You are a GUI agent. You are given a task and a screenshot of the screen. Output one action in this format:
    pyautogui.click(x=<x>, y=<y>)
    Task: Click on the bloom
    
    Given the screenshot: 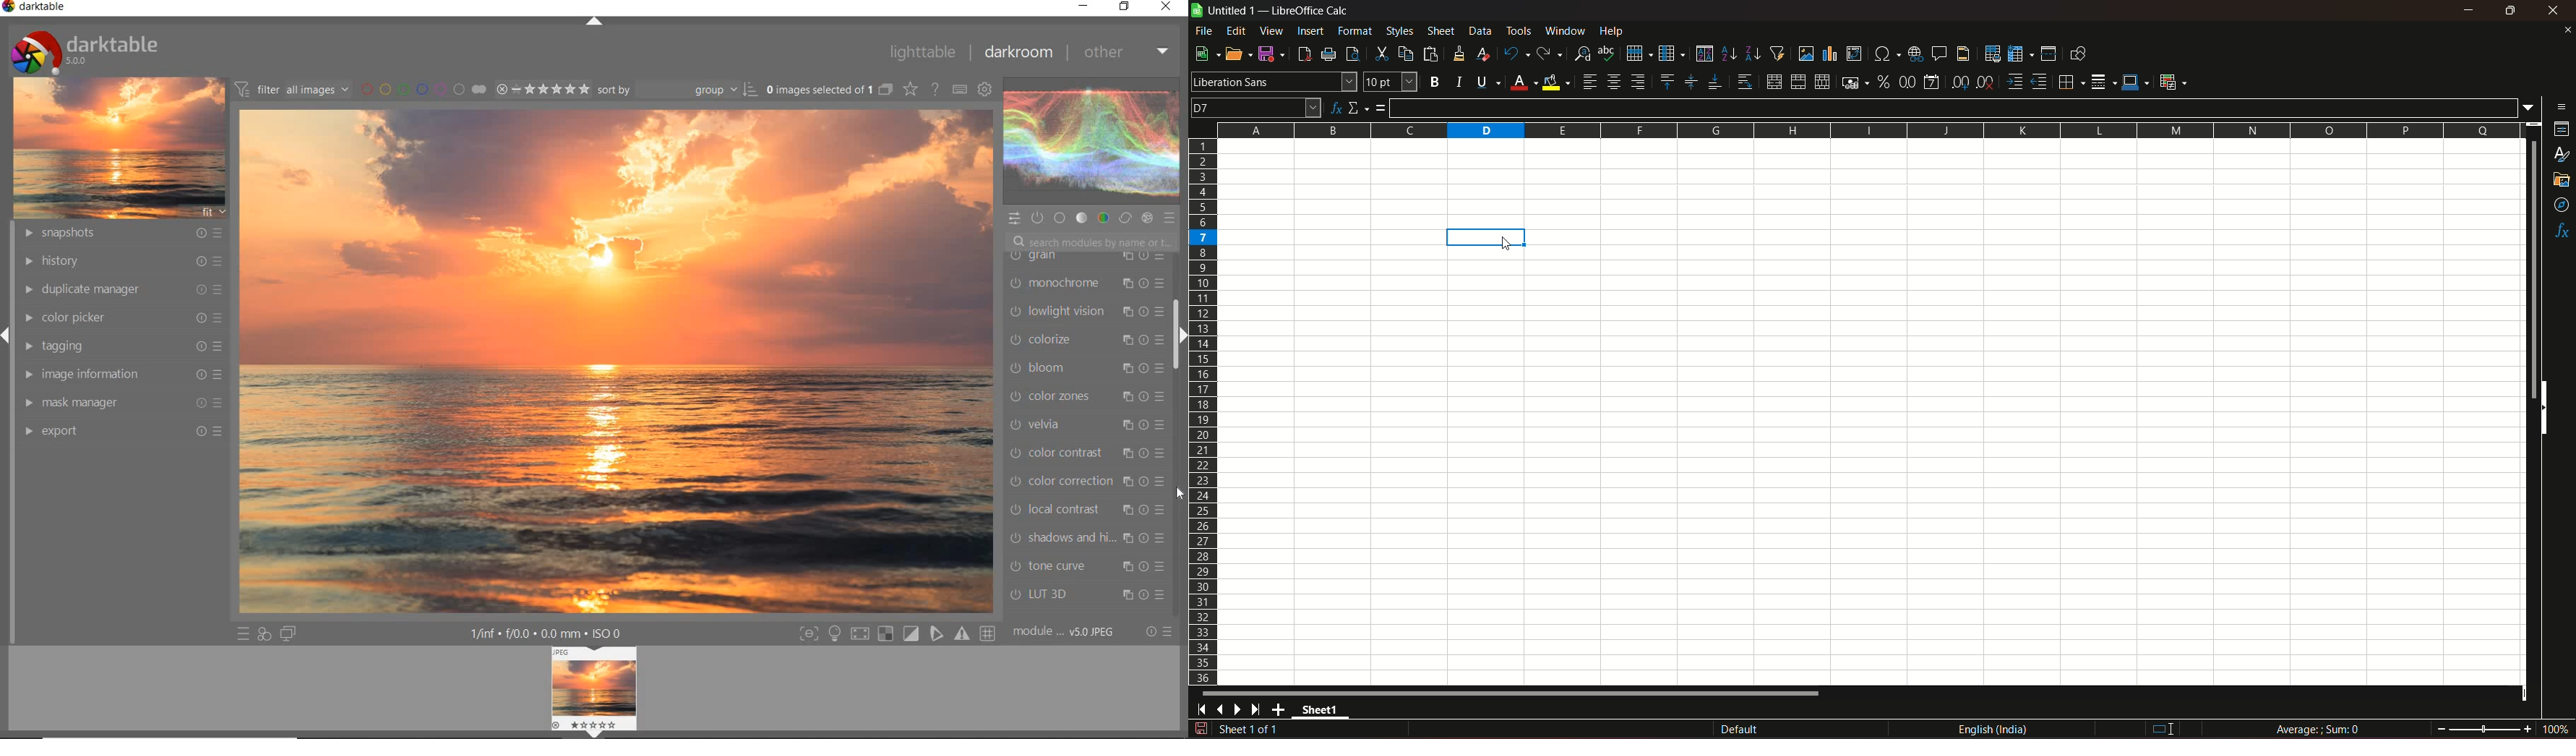 What is the action you would take?
    pyautogui.click(x=1087, y=370)
    